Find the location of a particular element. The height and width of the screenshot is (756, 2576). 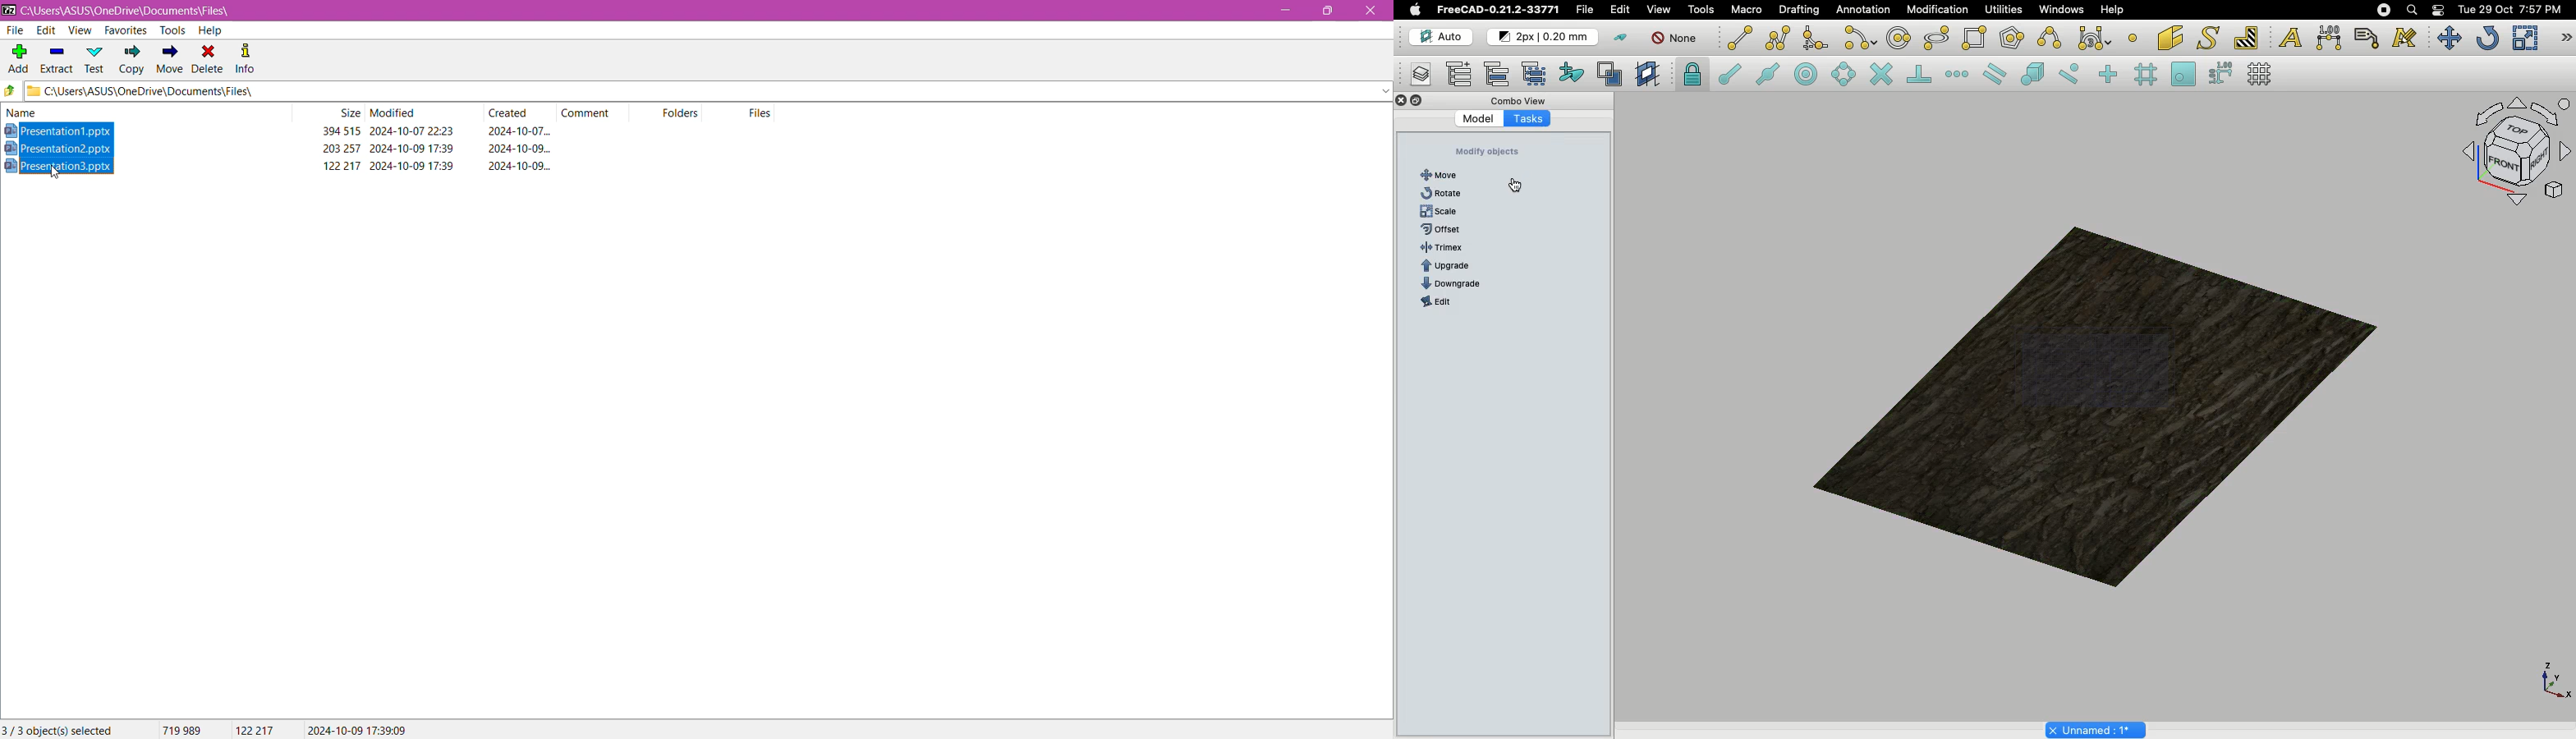

Axis is located at coordinates (2552, 679).